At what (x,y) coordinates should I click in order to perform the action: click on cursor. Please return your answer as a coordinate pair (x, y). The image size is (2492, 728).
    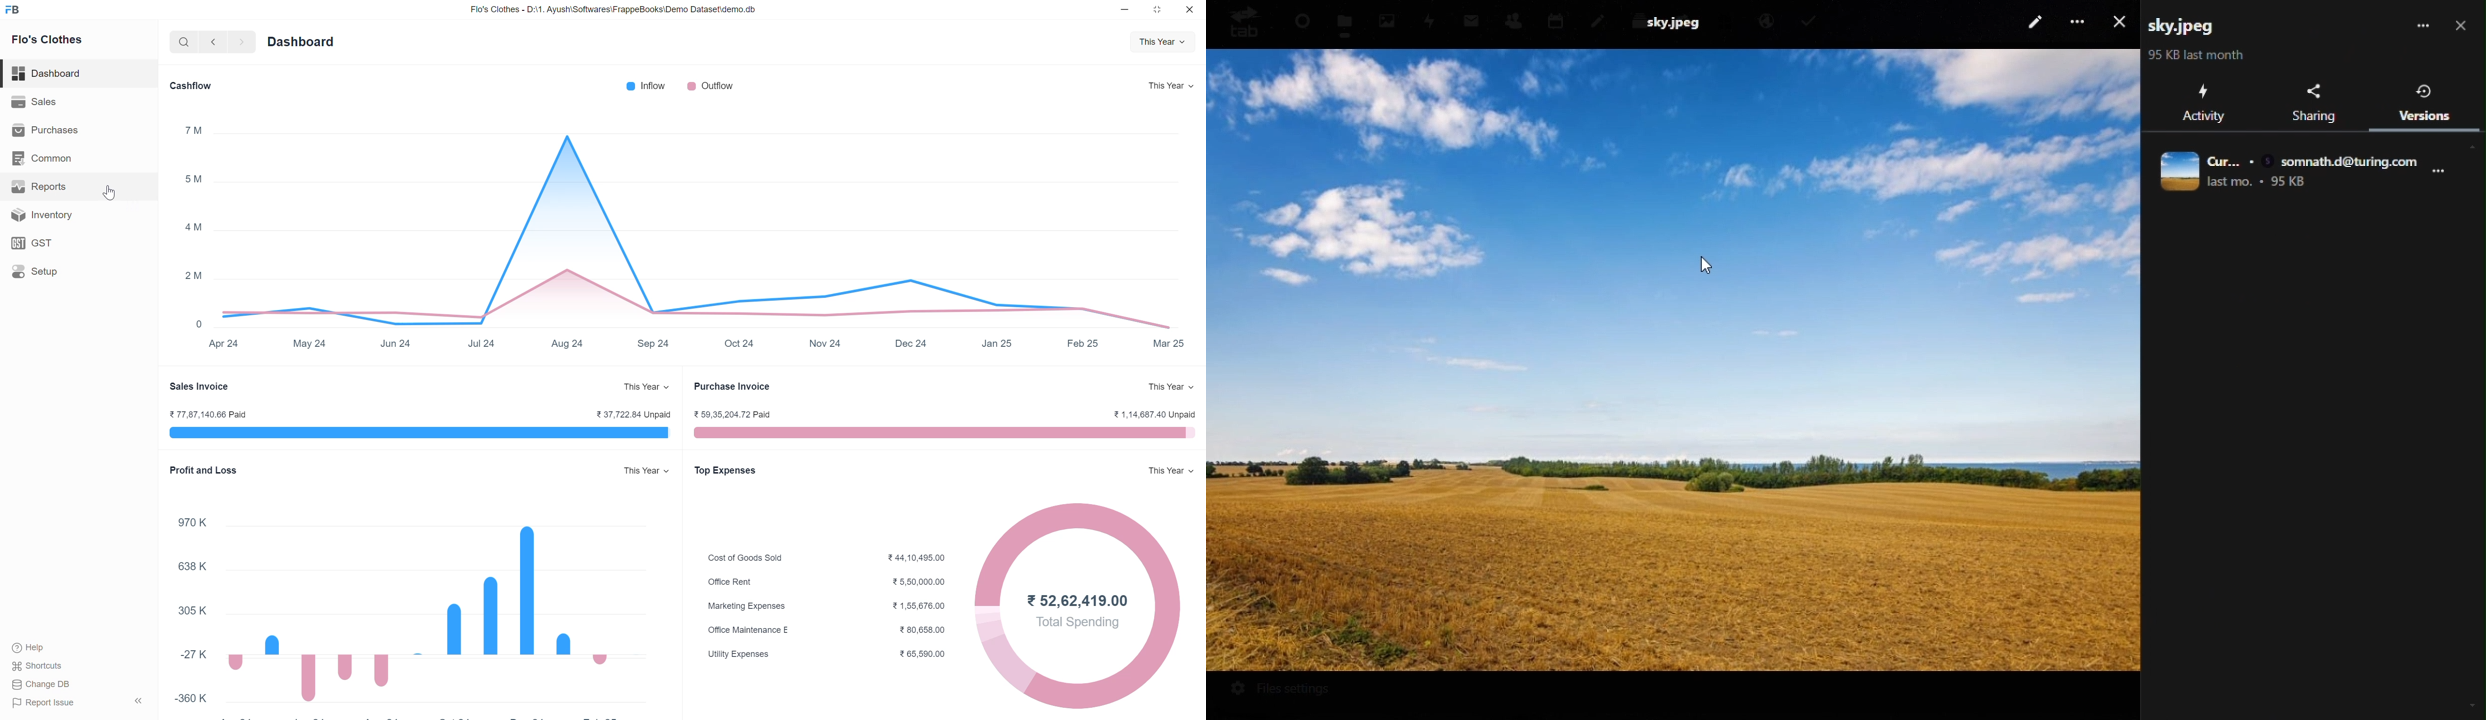
    Looking at the image, I should click on (110, 196).